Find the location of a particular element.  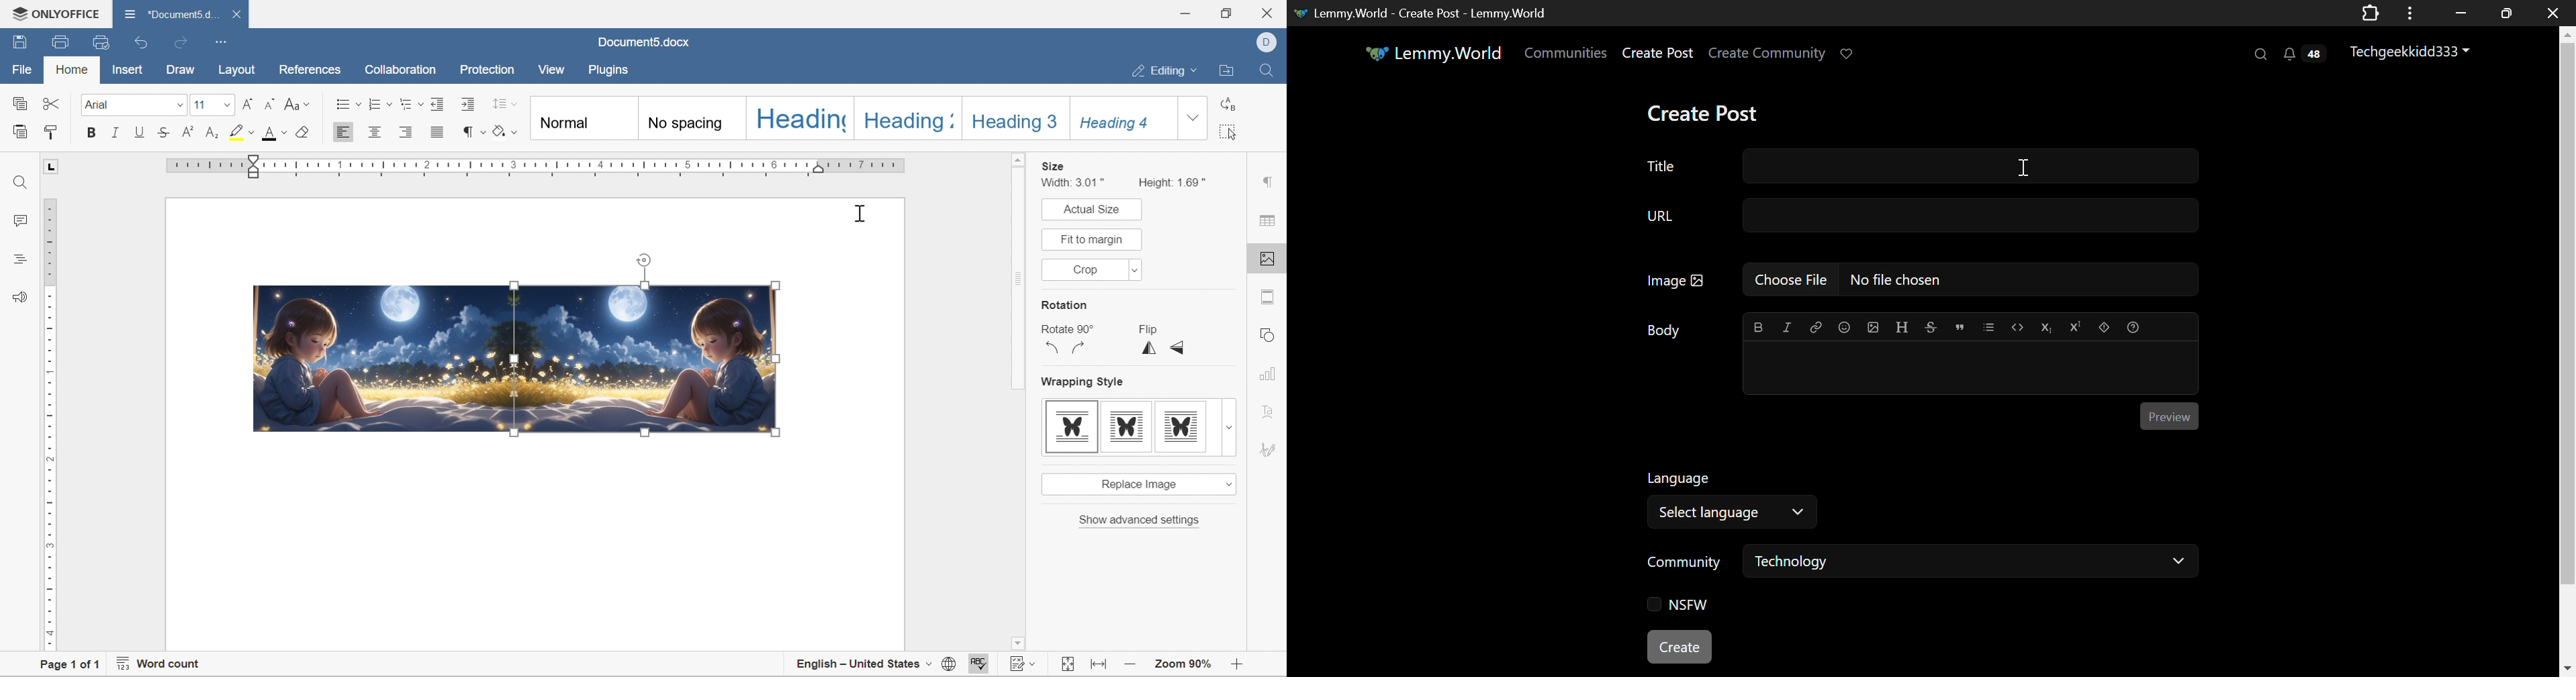

drop down is located at coordinates (1226, 483).